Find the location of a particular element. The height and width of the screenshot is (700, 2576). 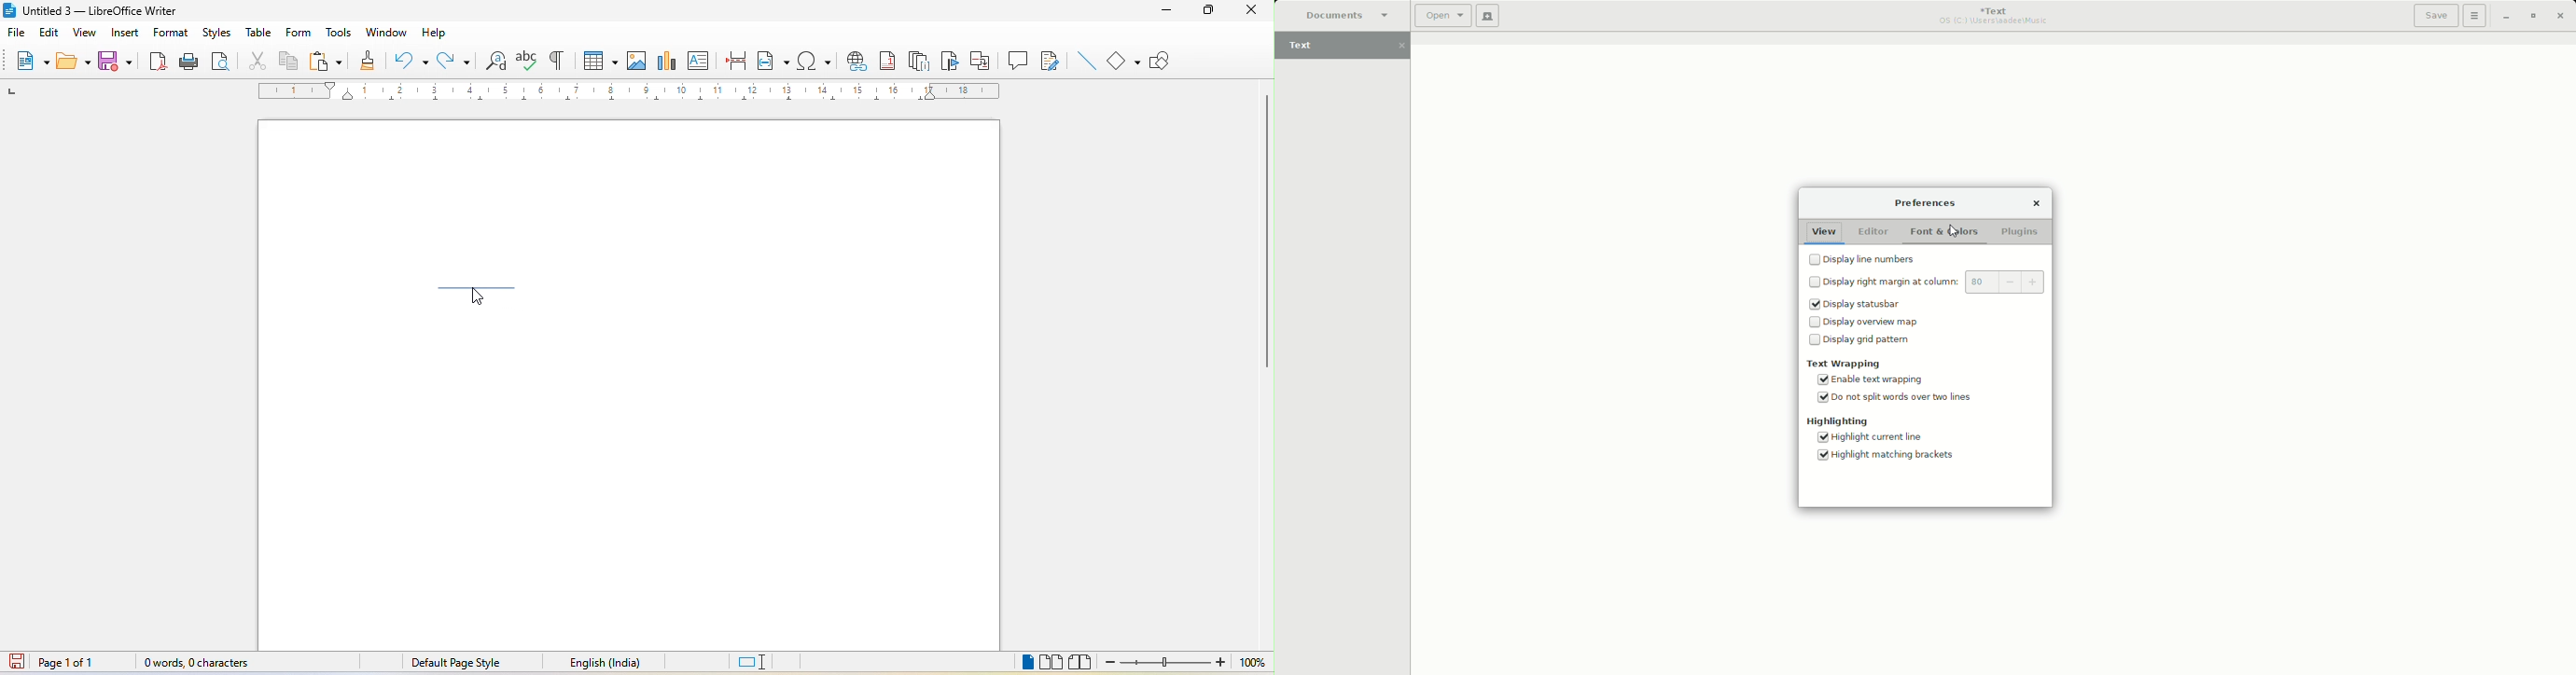

View is located at coordinates (1823, 228).